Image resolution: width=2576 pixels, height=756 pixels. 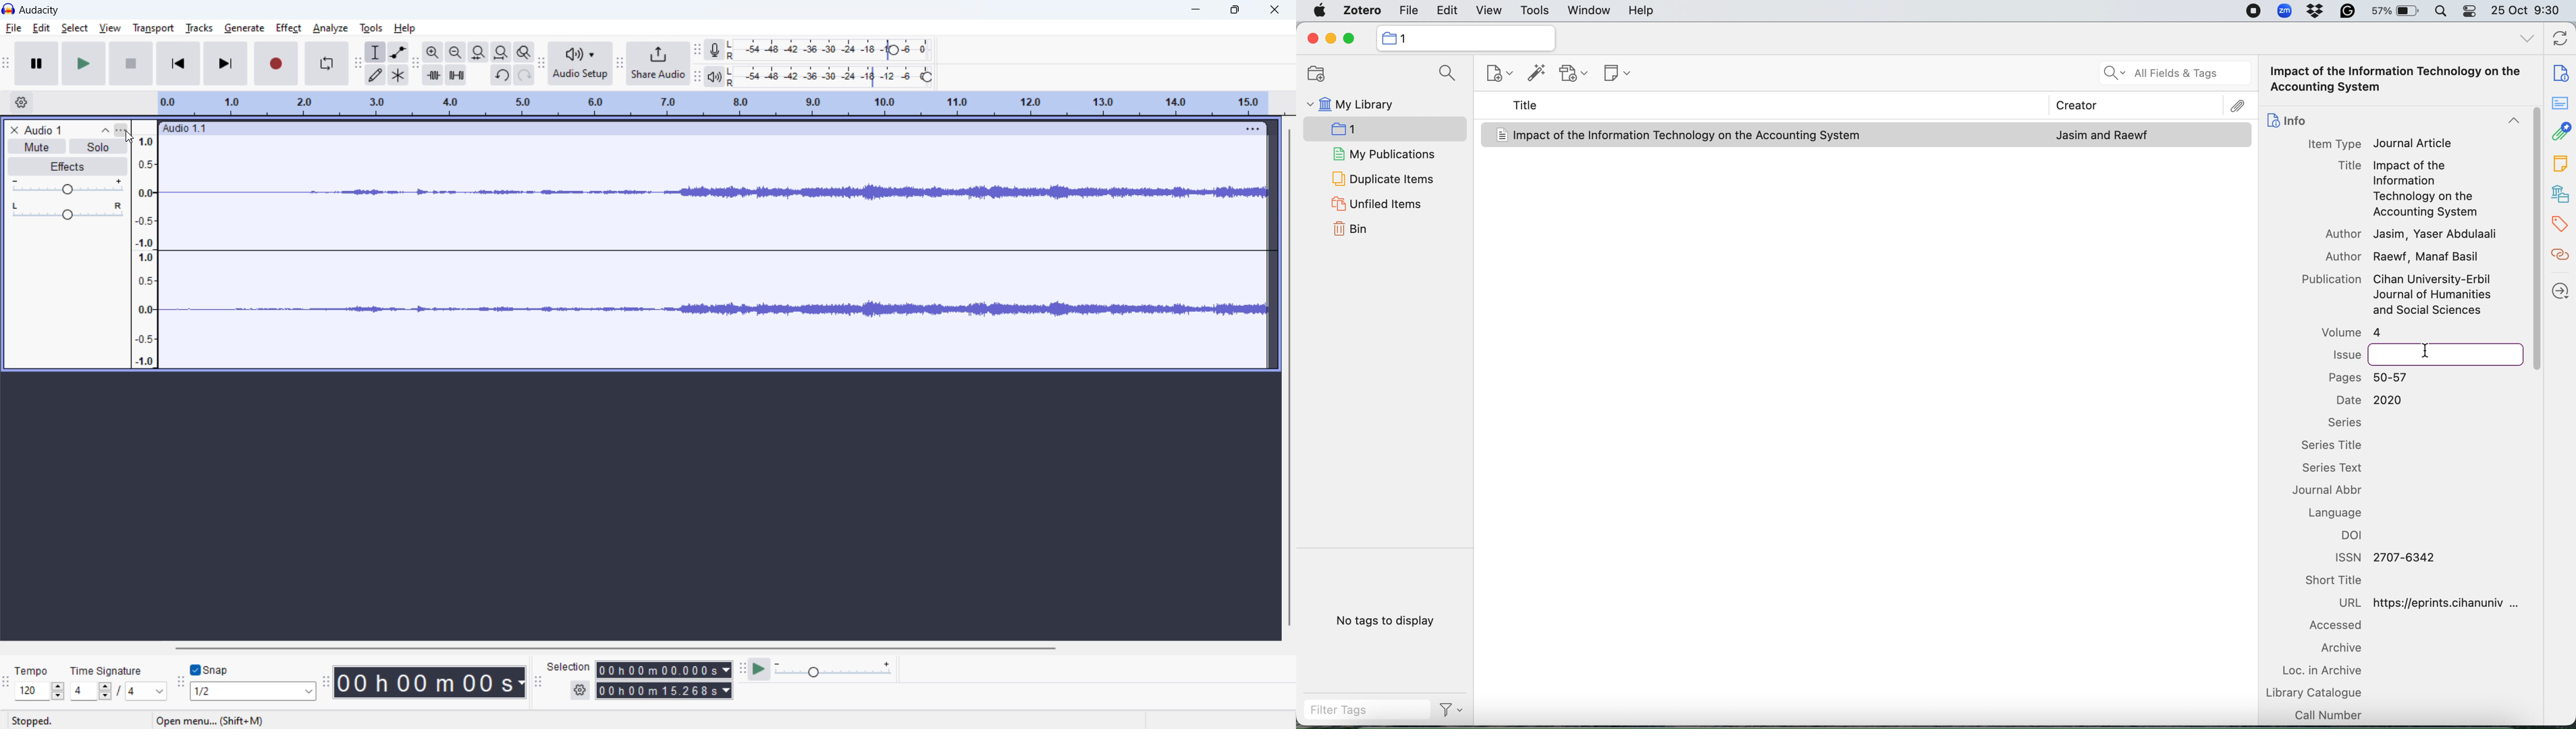 What do you see at coordinates (2285, 10) in the screenshot?
I see `zoom` at bounding box center [2285, 10].